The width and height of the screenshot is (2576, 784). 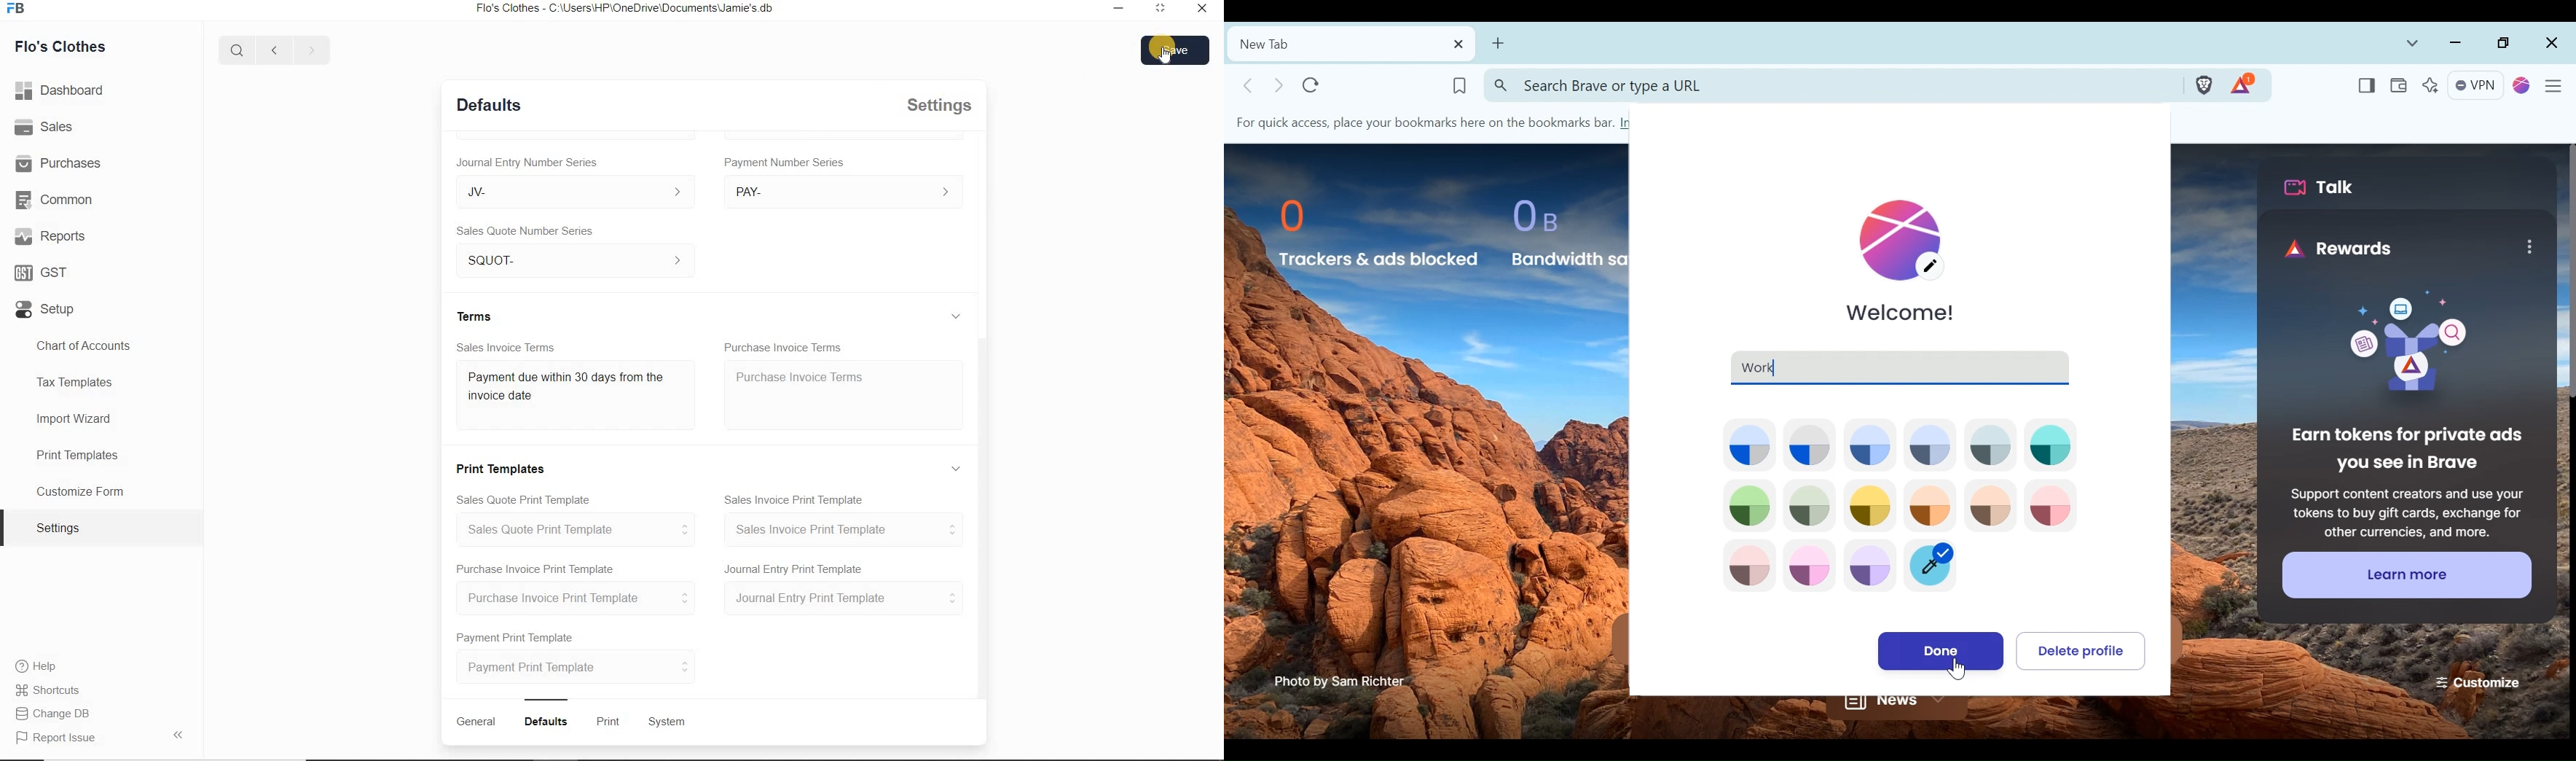 I want to click on Print Templates, so click(x=101, y=454).